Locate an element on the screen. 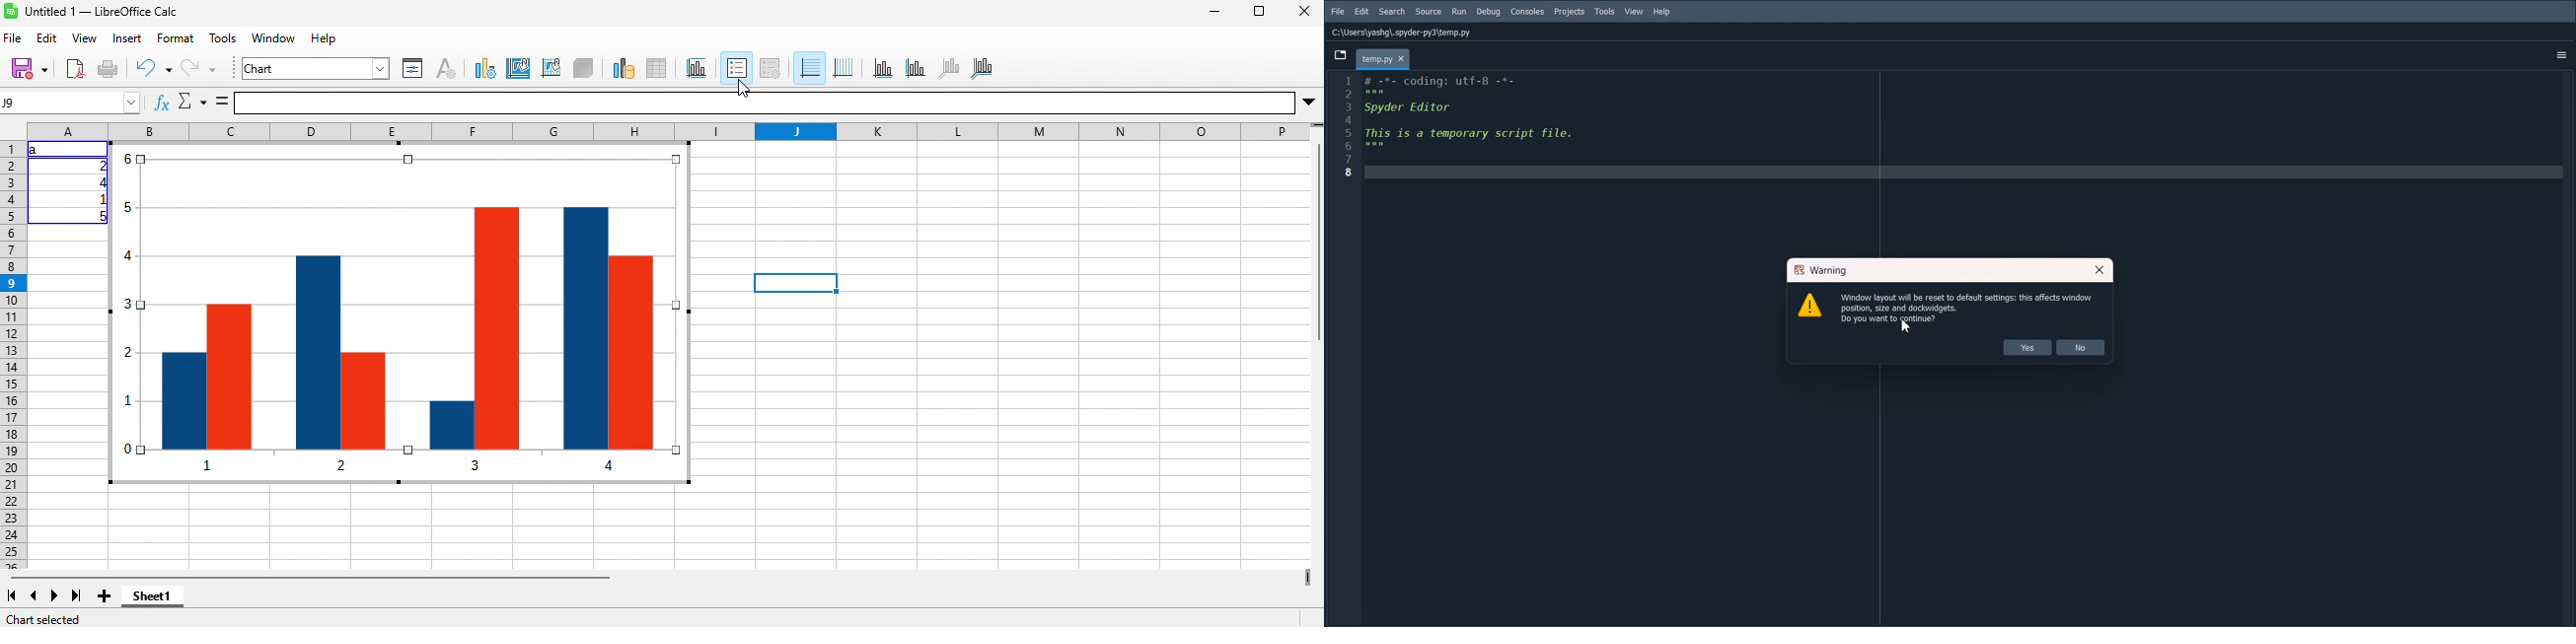 The width and height of the screenshot is (2576, 644). File is located at coordinates (1337, 12).